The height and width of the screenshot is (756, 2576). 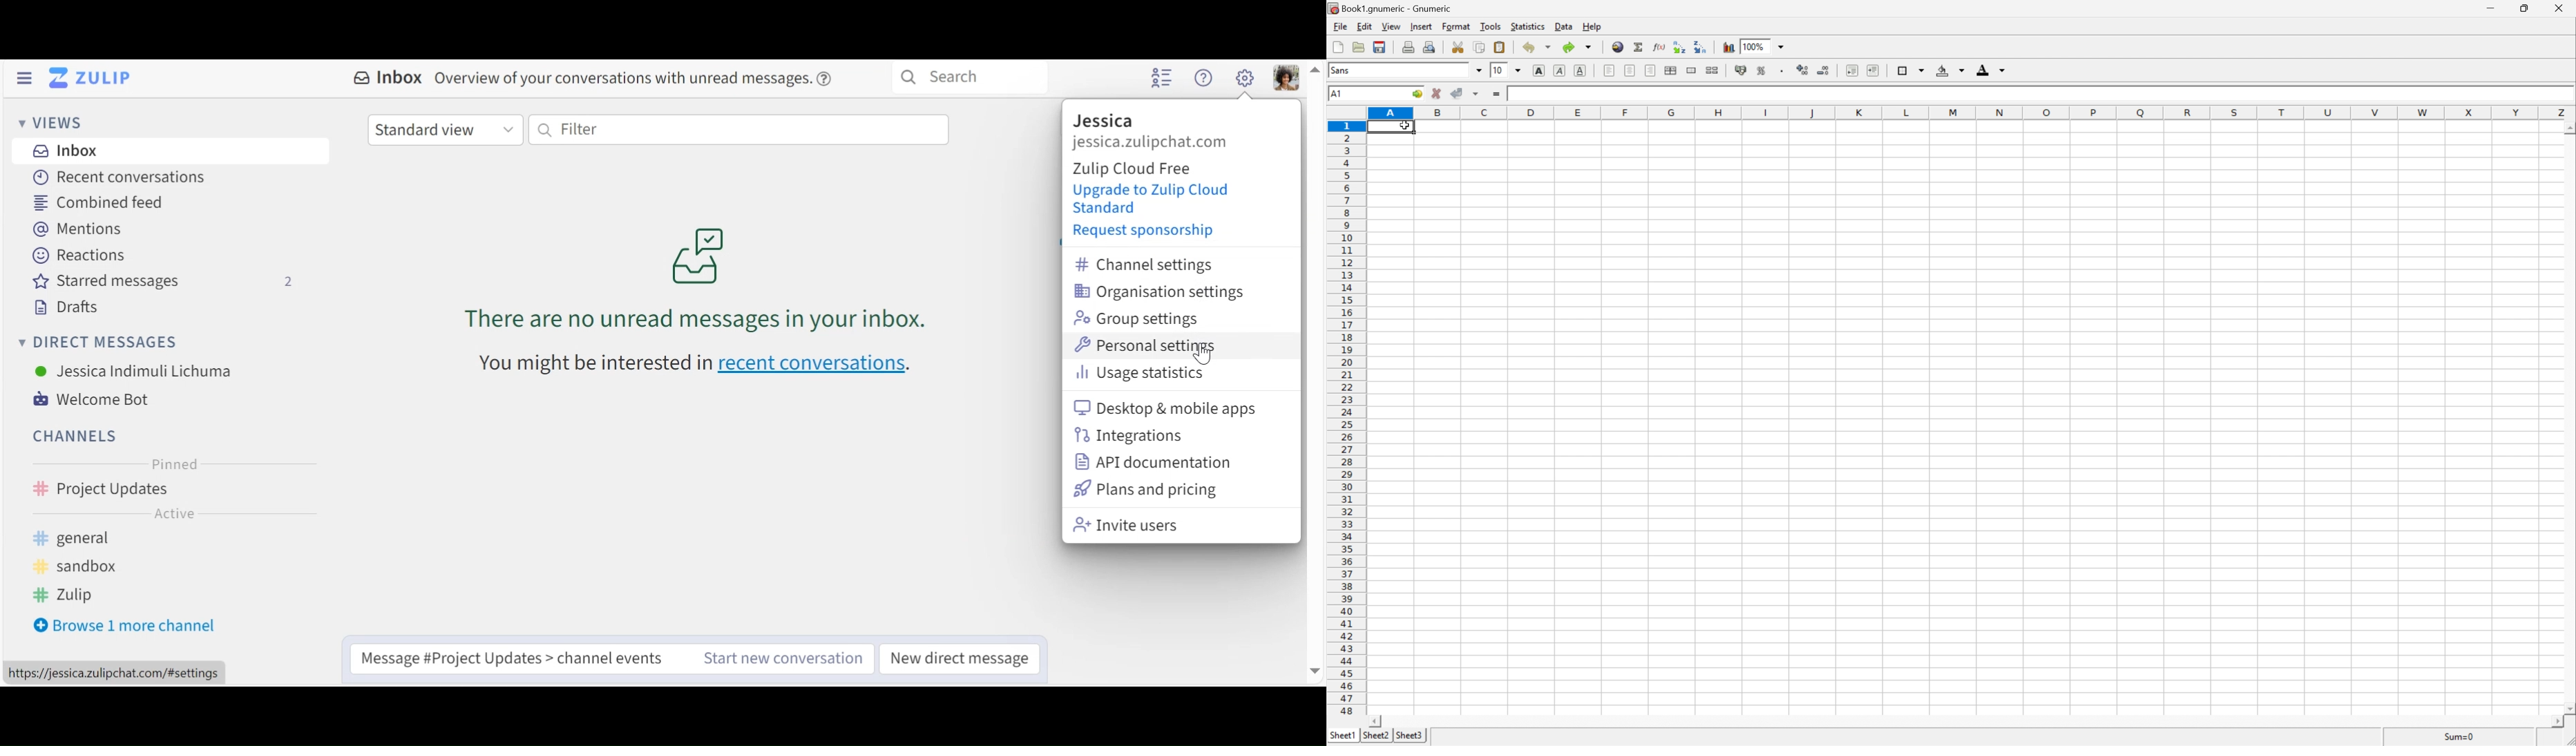 I want to click on Organisation settings, so click(x=1159, y=293).